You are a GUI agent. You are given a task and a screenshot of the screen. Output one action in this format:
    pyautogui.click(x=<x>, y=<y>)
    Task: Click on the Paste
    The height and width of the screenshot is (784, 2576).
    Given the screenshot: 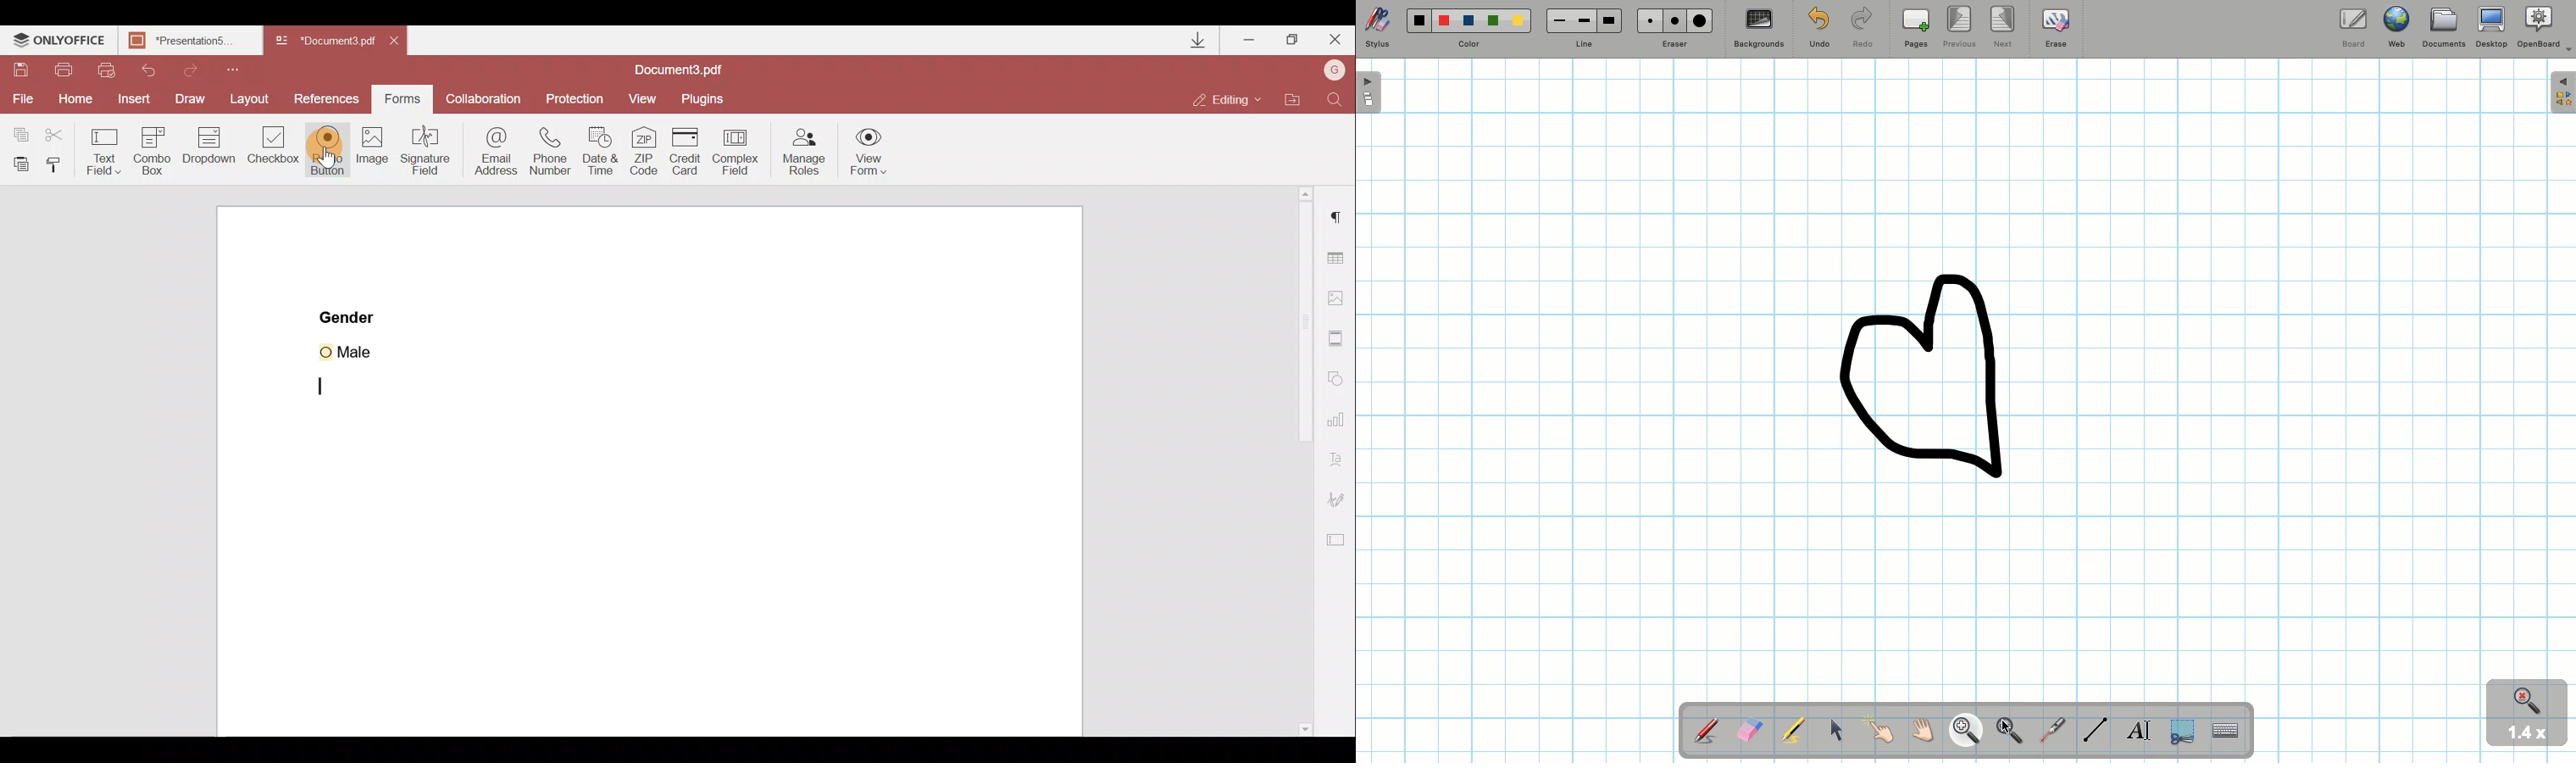 What is the action you would take?
    pyautogui.click(x=18, y=162)
    